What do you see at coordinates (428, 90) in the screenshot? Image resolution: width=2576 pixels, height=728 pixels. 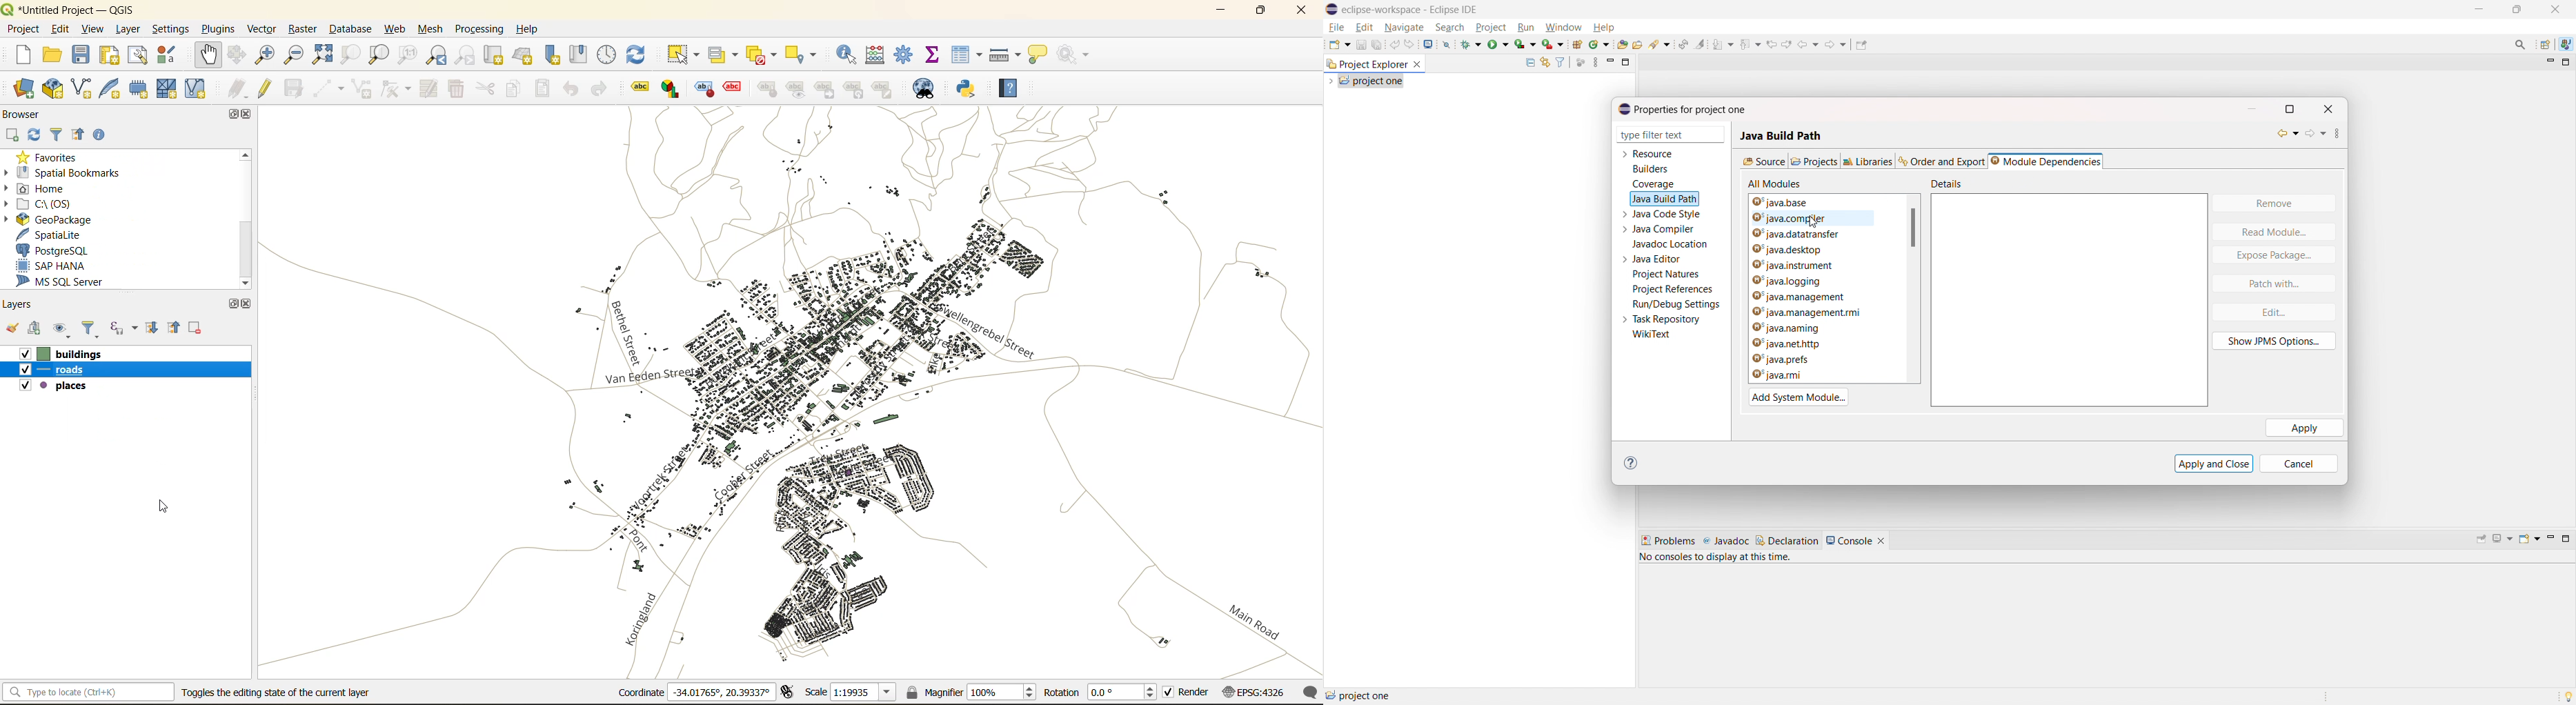 I see `modify` at bounding box center [428, 90].